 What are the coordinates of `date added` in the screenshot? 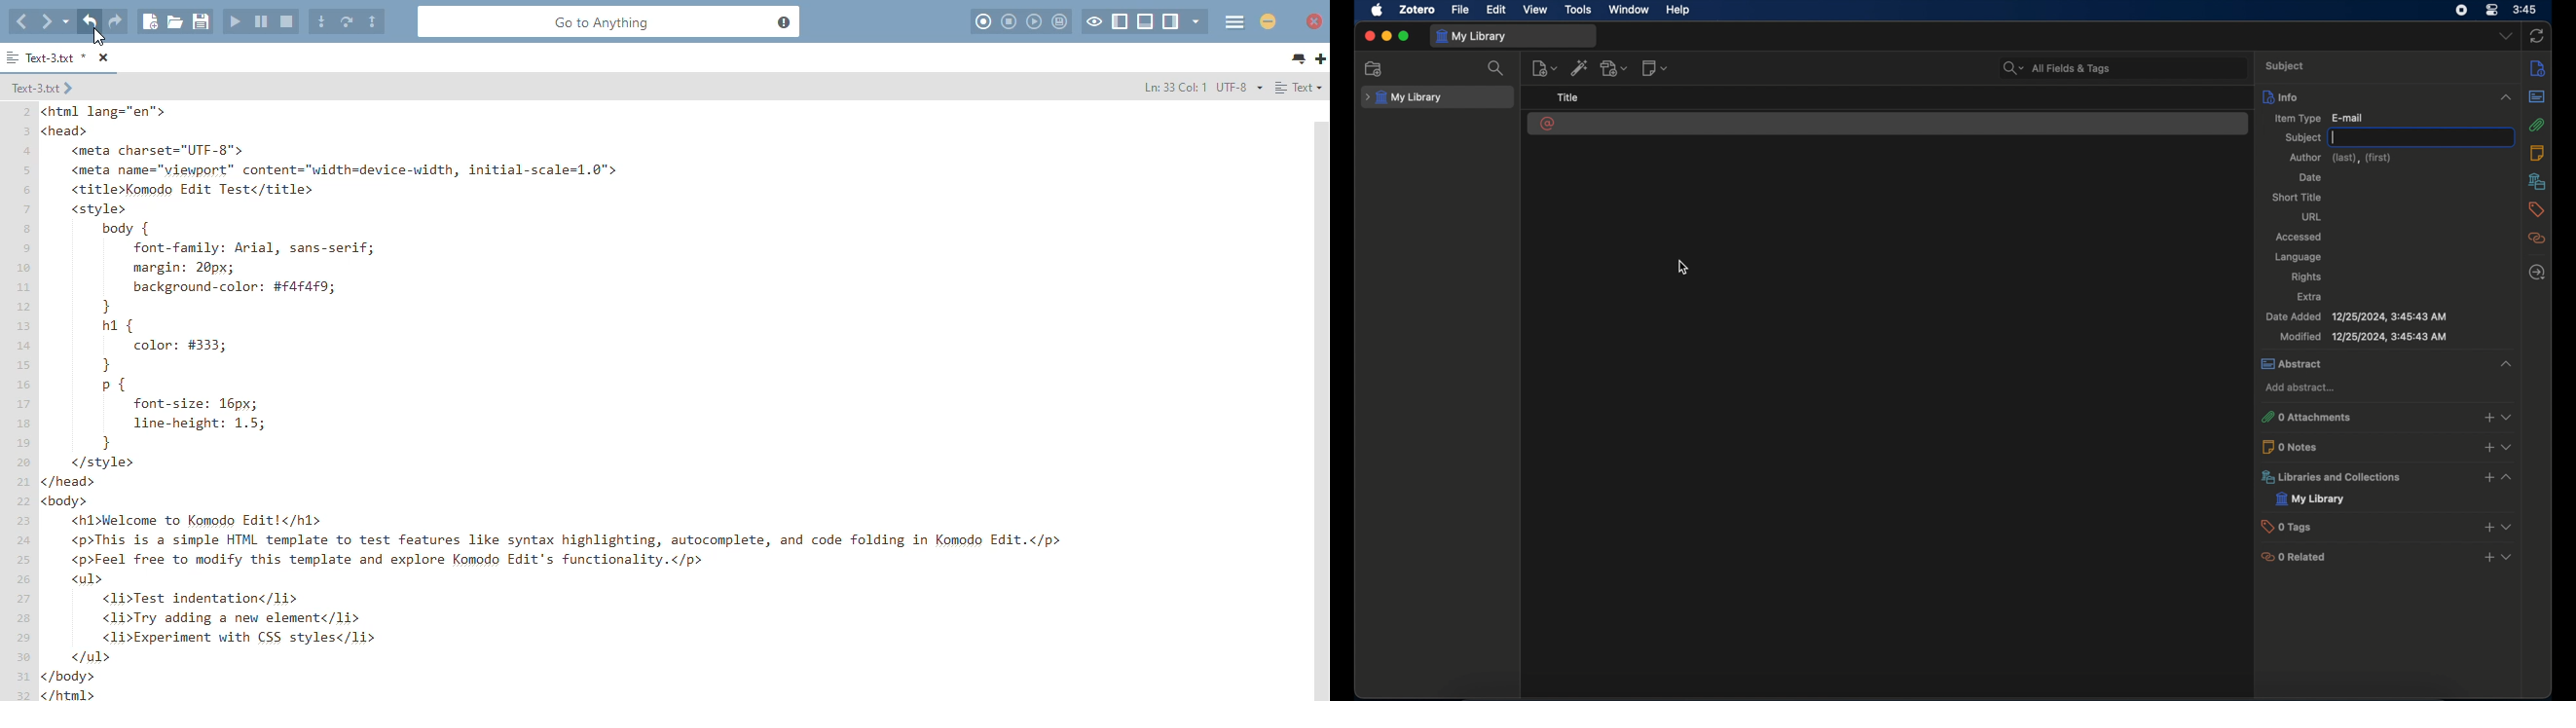 It's located at (2357, 317).